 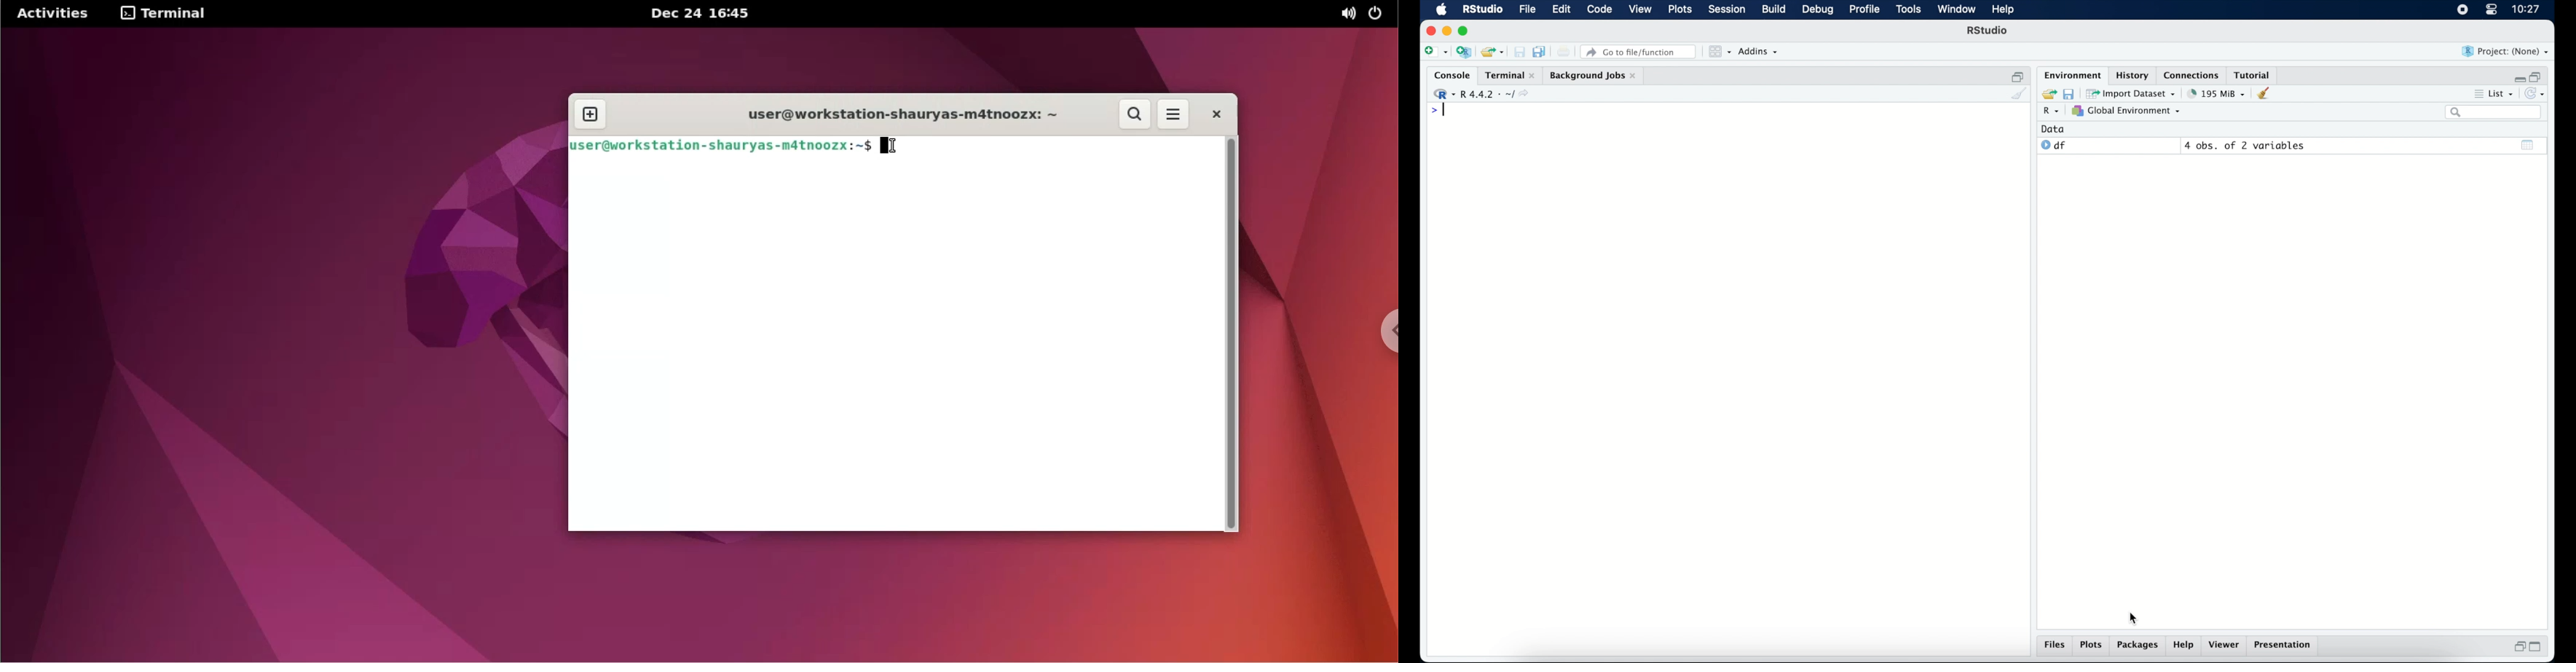 I want to click on maximize, so click(x=2540, y=647).